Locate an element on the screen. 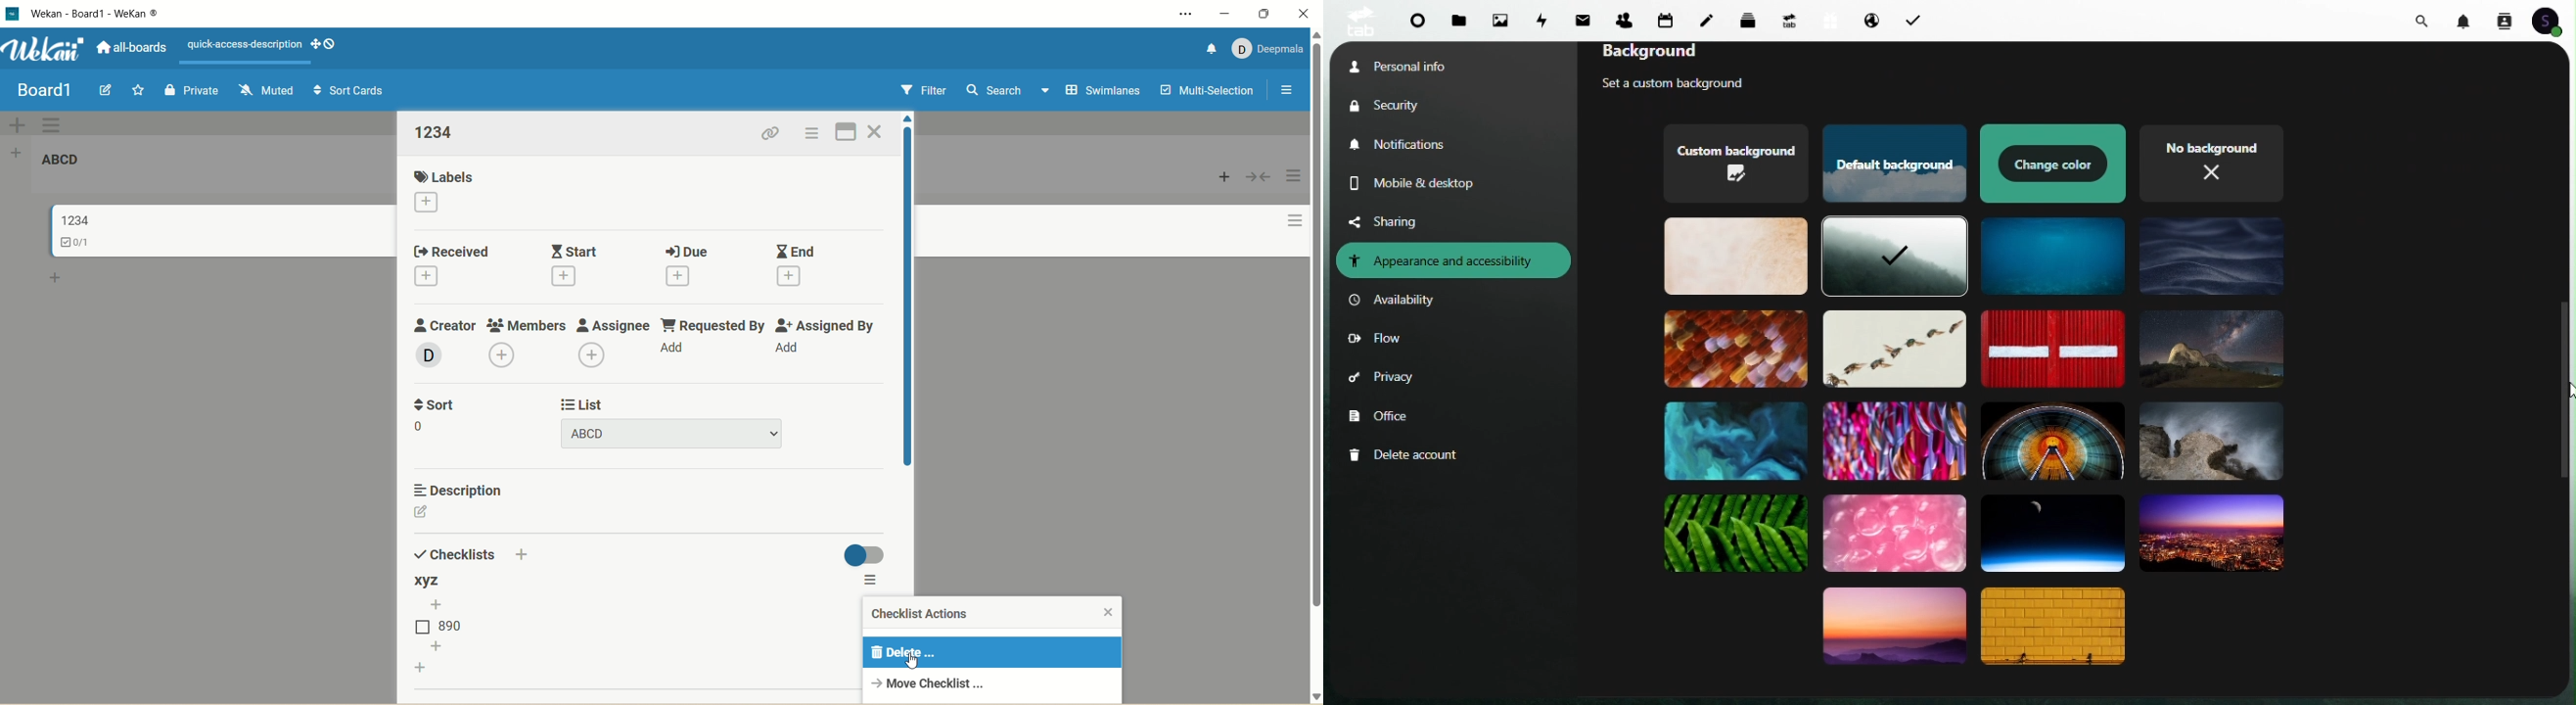 This screenshot has height=728, width=2576. checklist actions is located at coordinates (920, 617).